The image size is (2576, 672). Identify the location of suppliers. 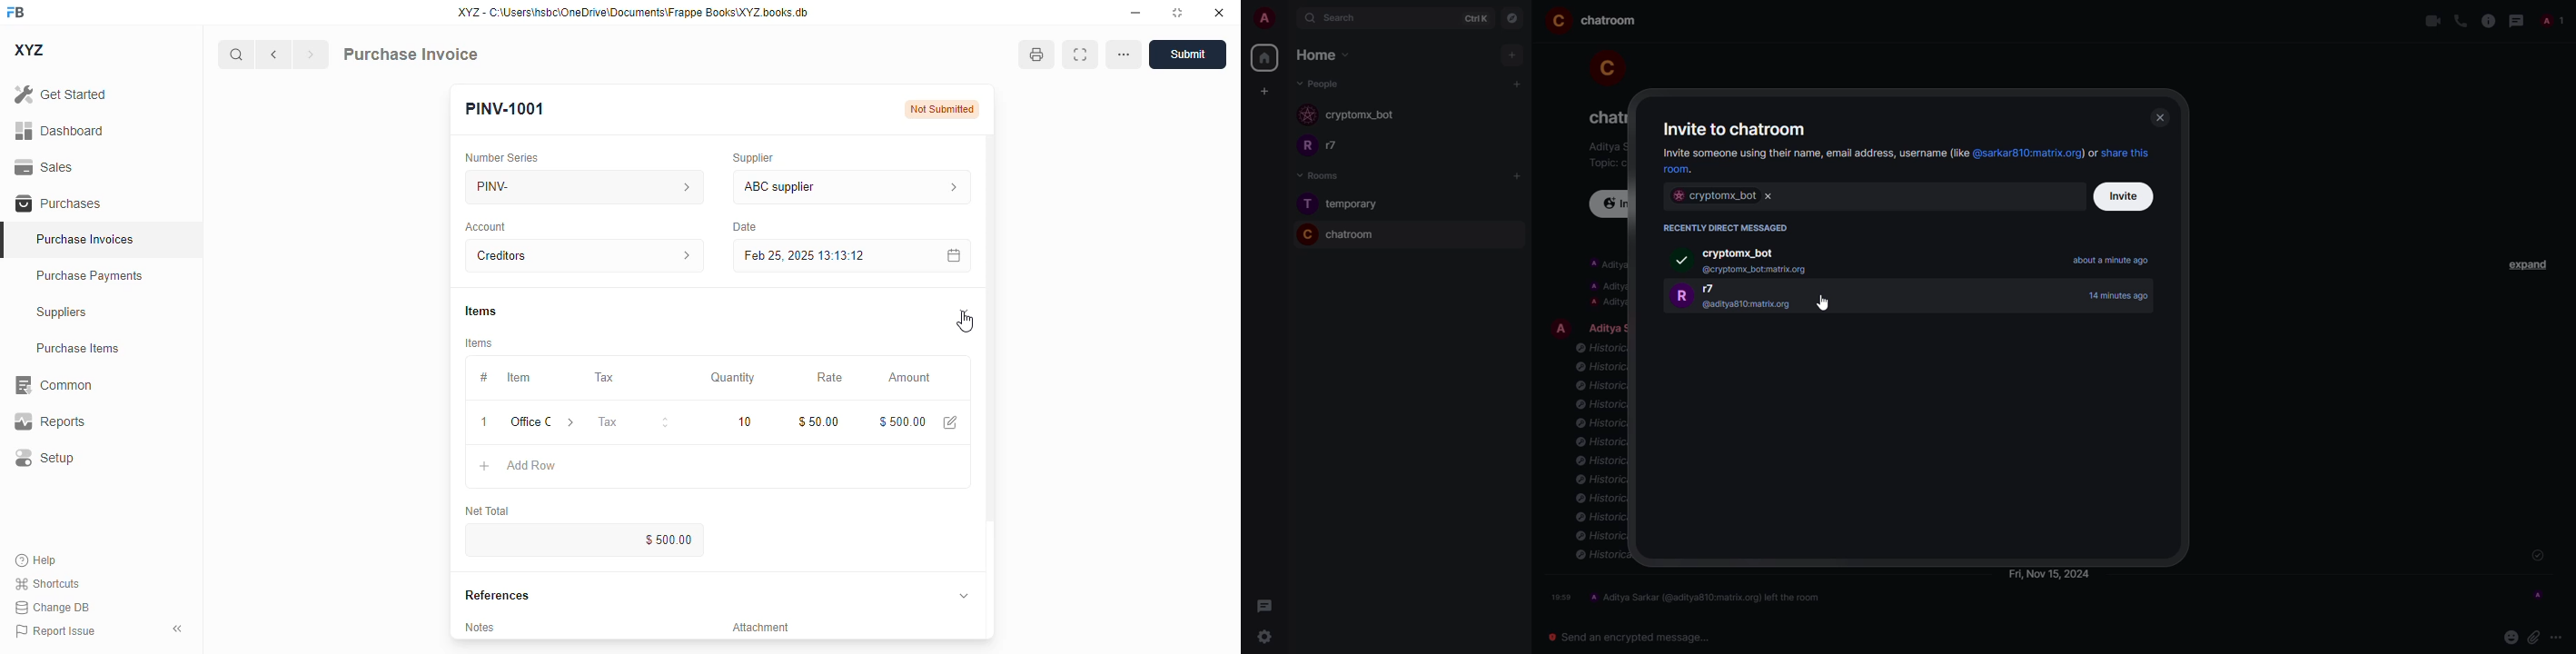
(63, 312).